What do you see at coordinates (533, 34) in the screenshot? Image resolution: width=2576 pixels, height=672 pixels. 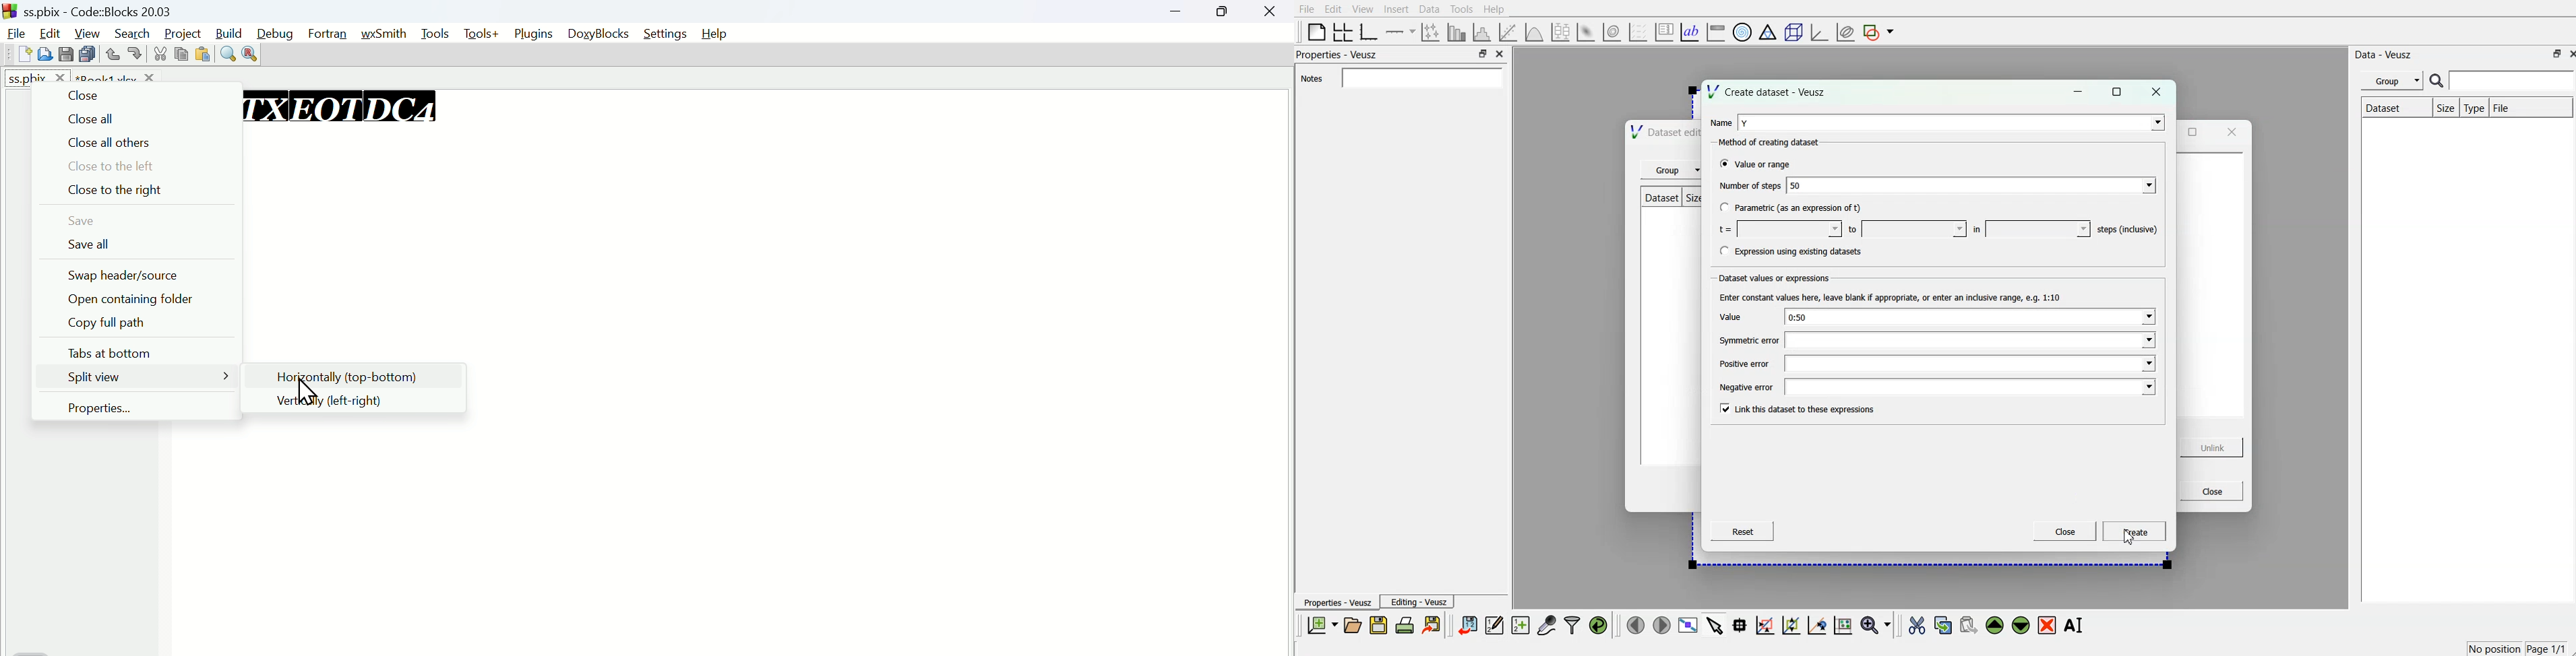 I see `Plugins` at bounding box center [533, 34].